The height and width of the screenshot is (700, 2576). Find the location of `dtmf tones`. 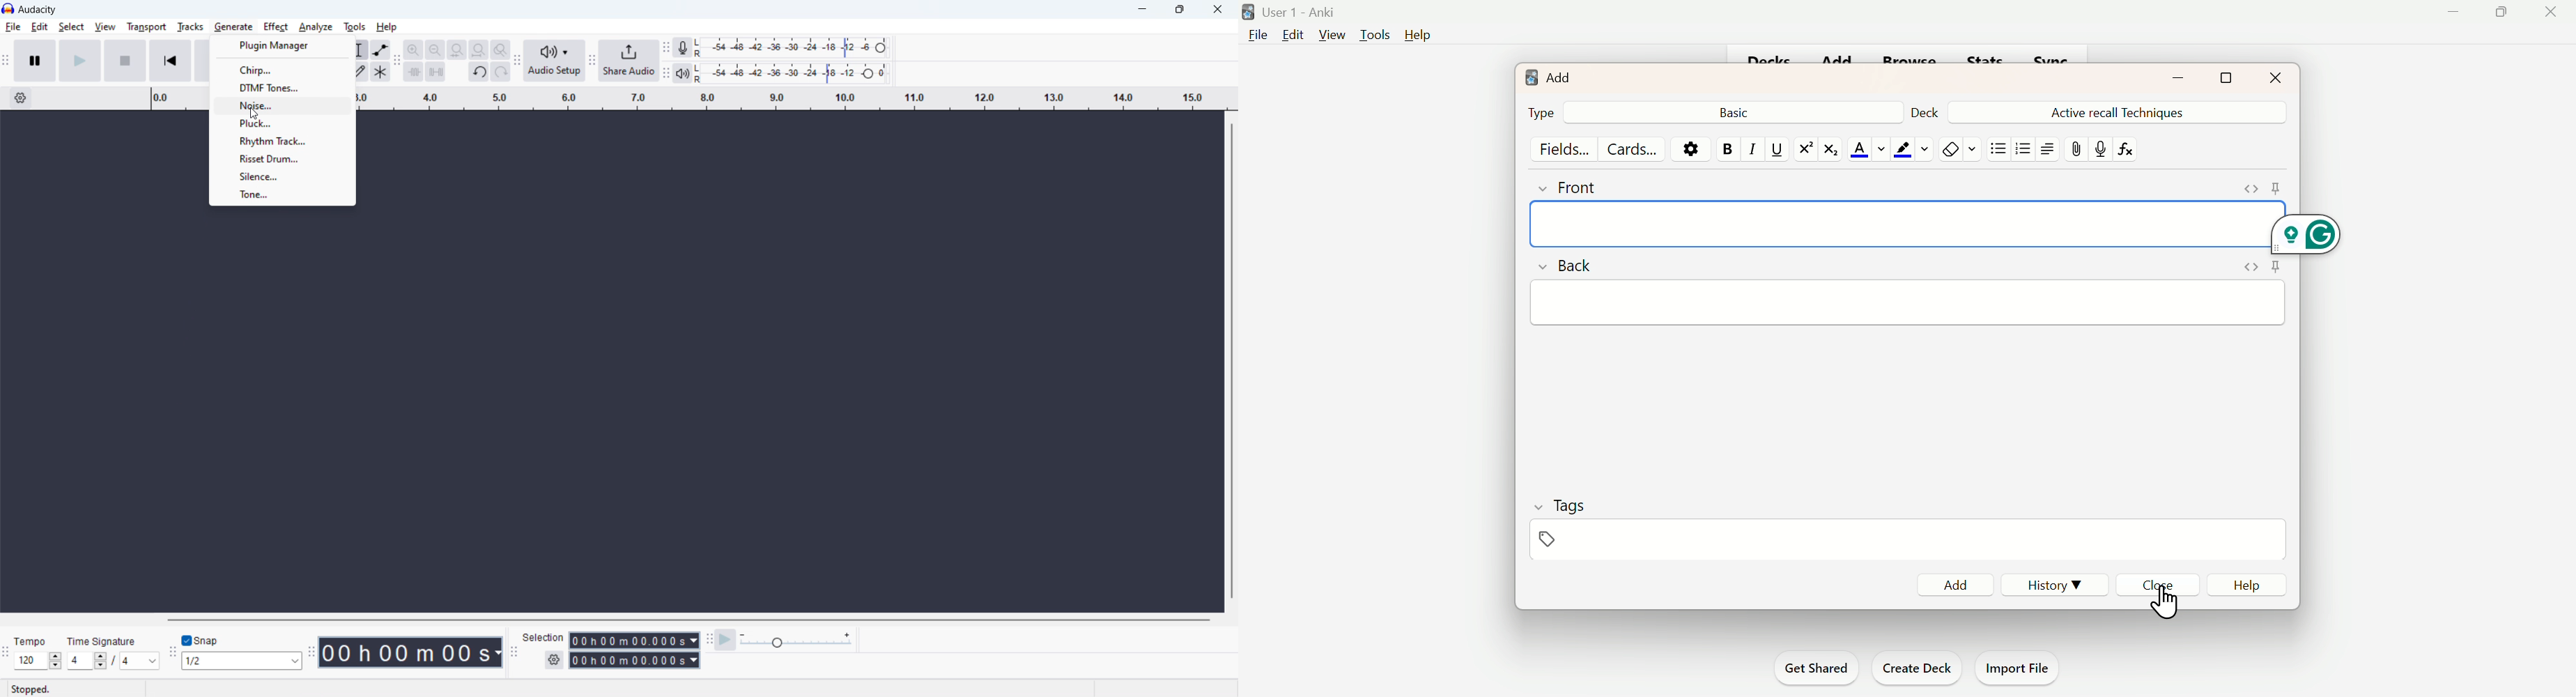

dtmf tones is located at coordinates (285, 88).